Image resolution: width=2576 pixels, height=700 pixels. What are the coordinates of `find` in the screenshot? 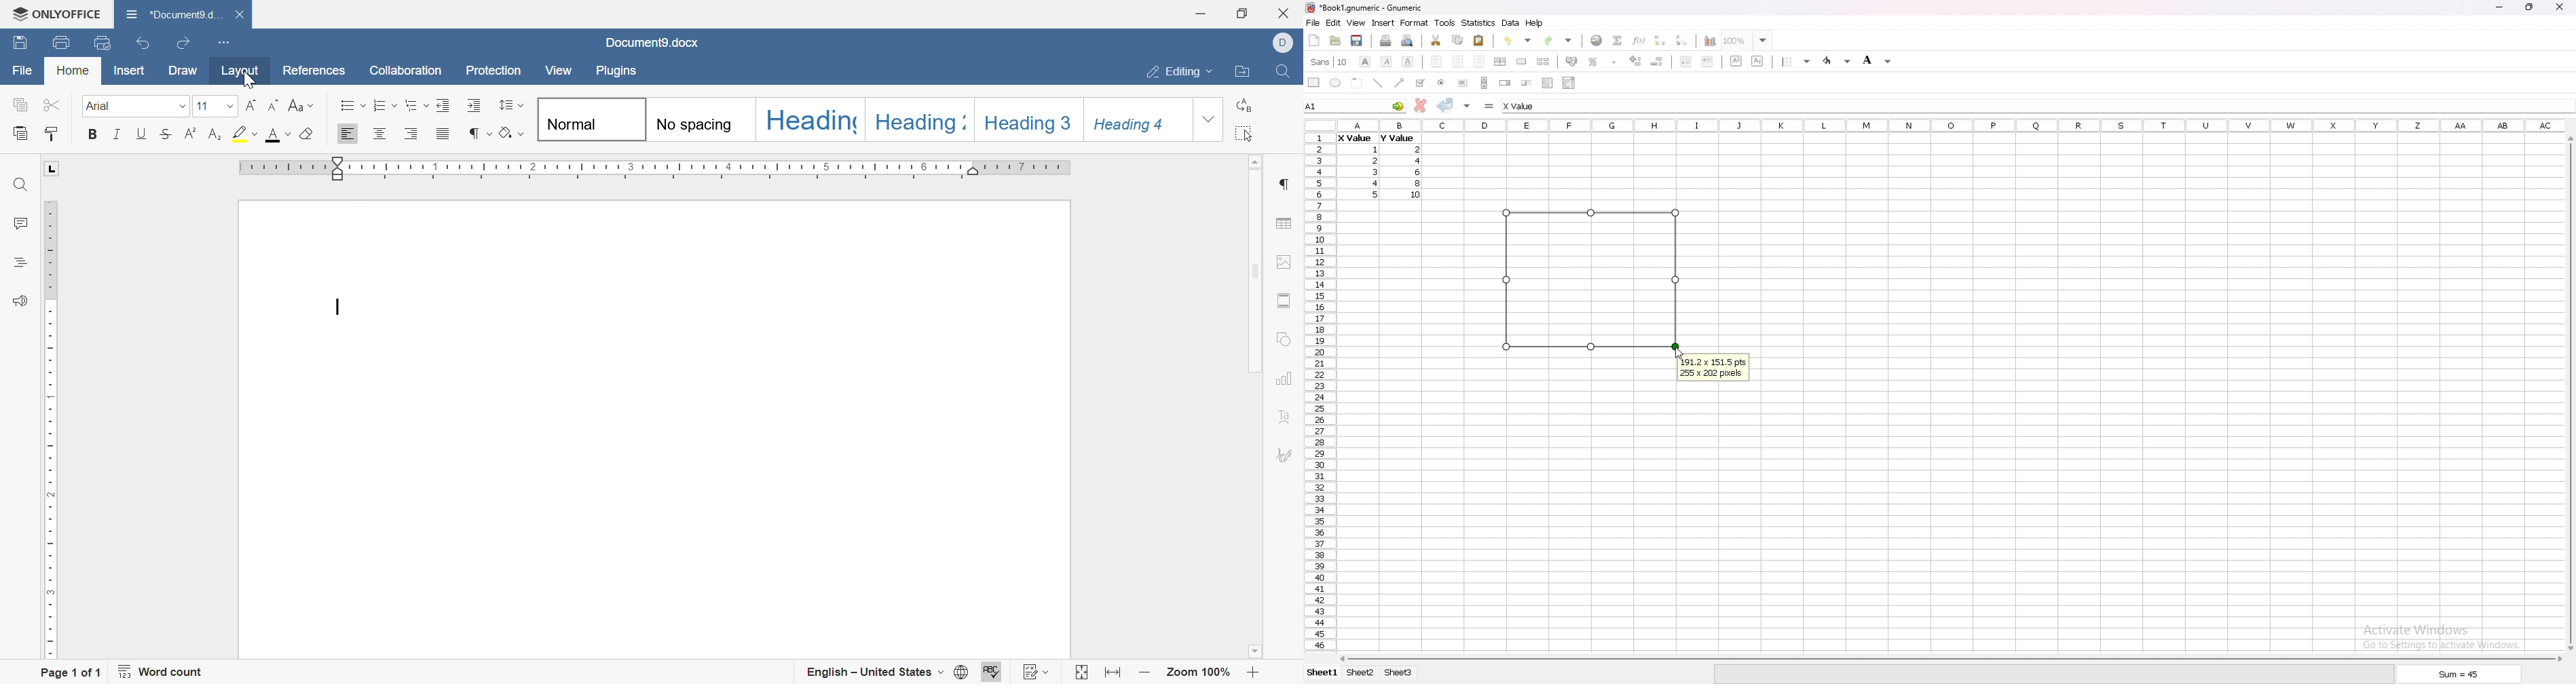 It's located at (1282, 69).